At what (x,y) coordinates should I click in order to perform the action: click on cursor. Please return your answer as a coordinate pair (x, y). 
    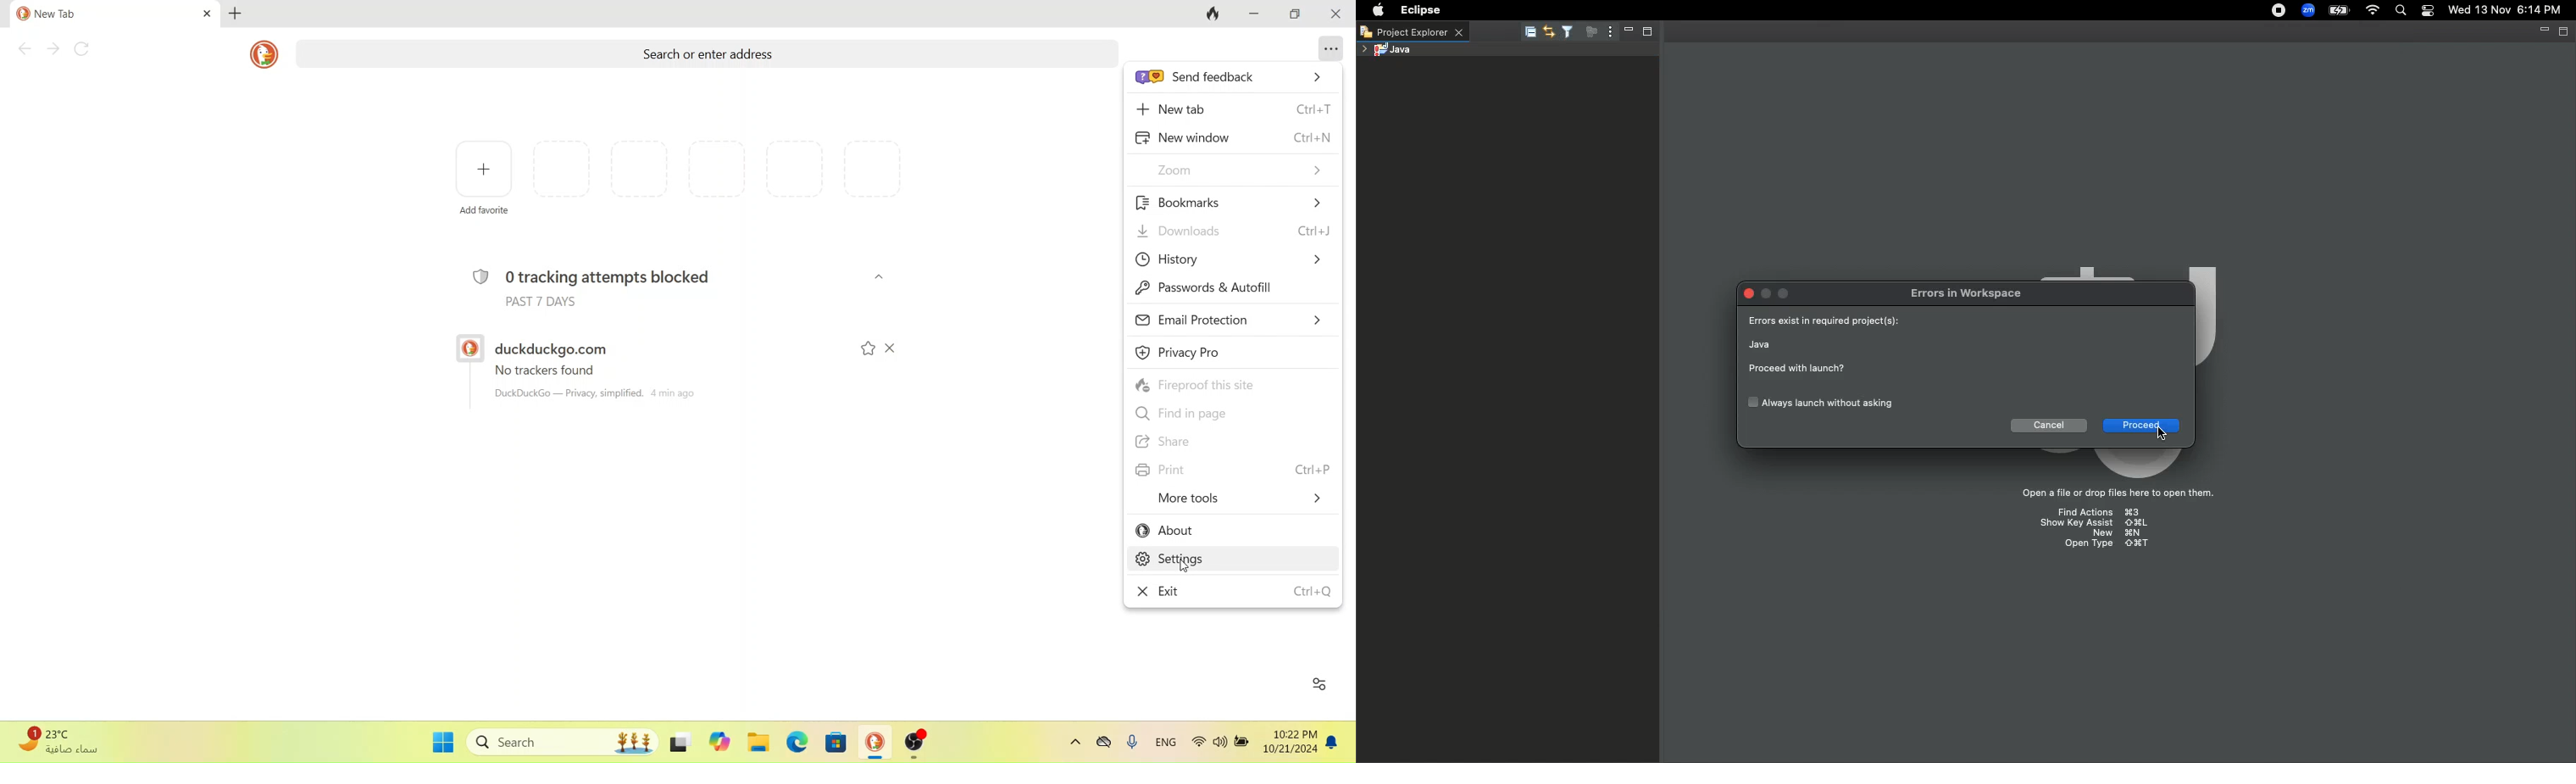
    Looking at the image, I should click on (2161, 436).